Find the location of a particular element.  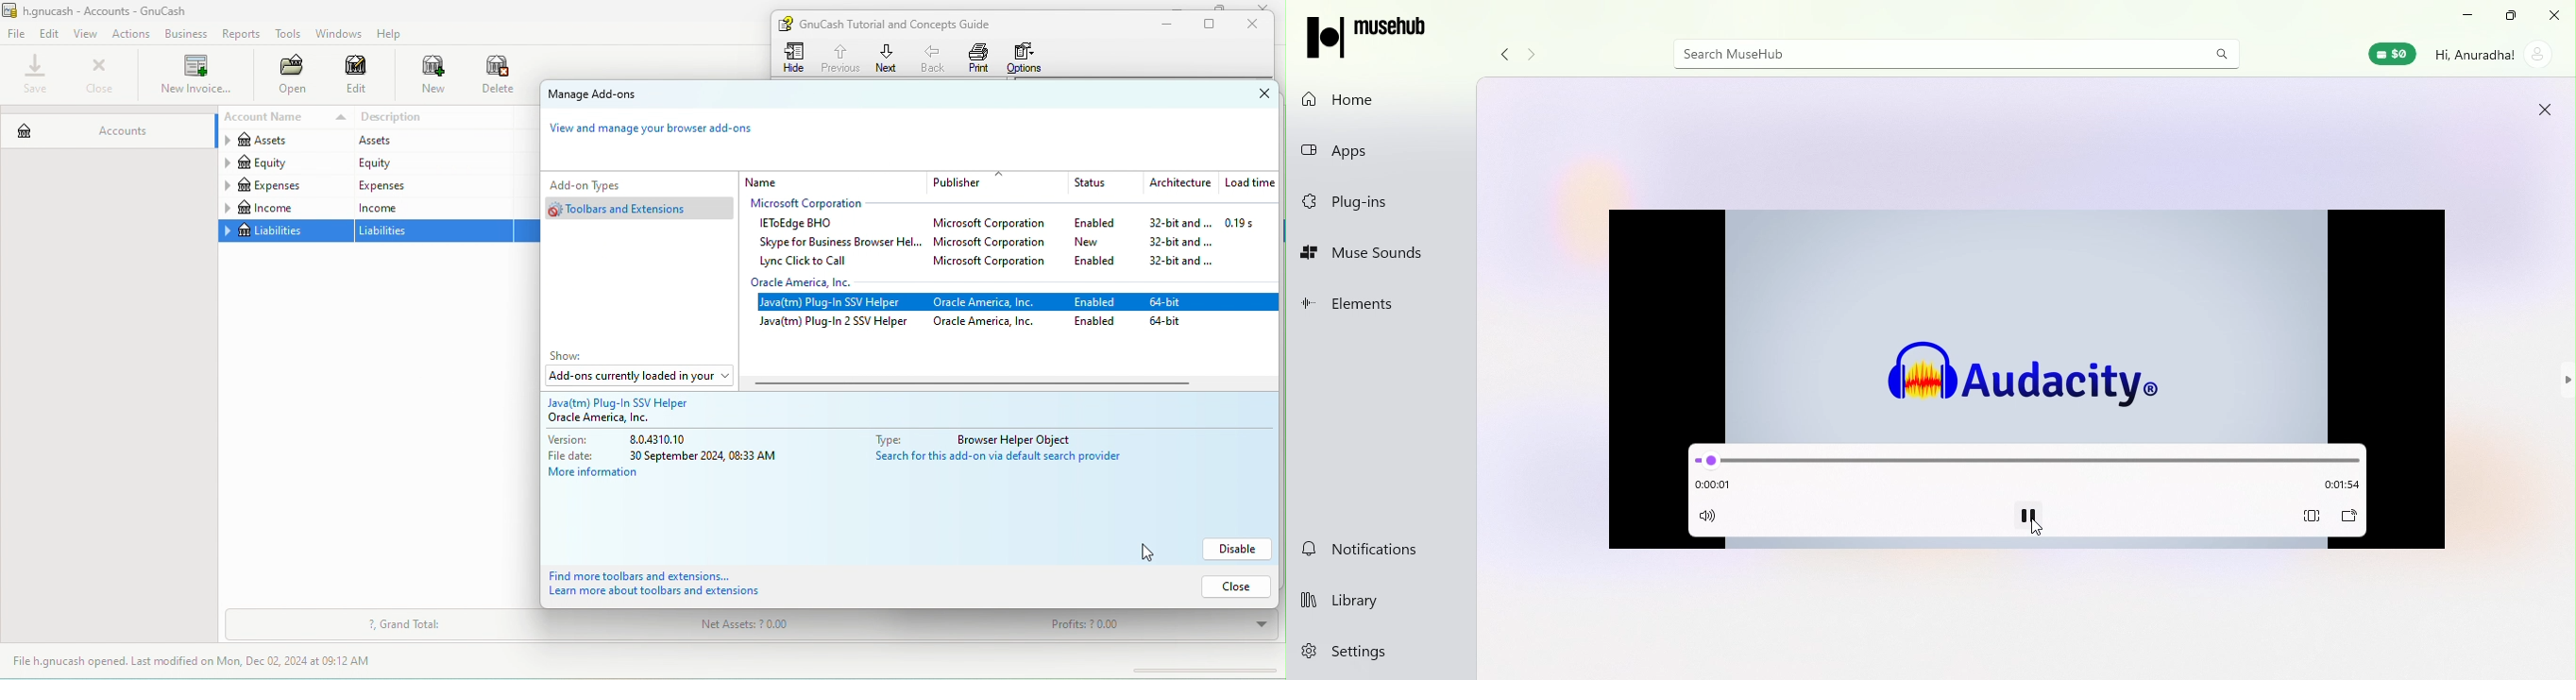

64 bit is located at coordinates (1171, 300).